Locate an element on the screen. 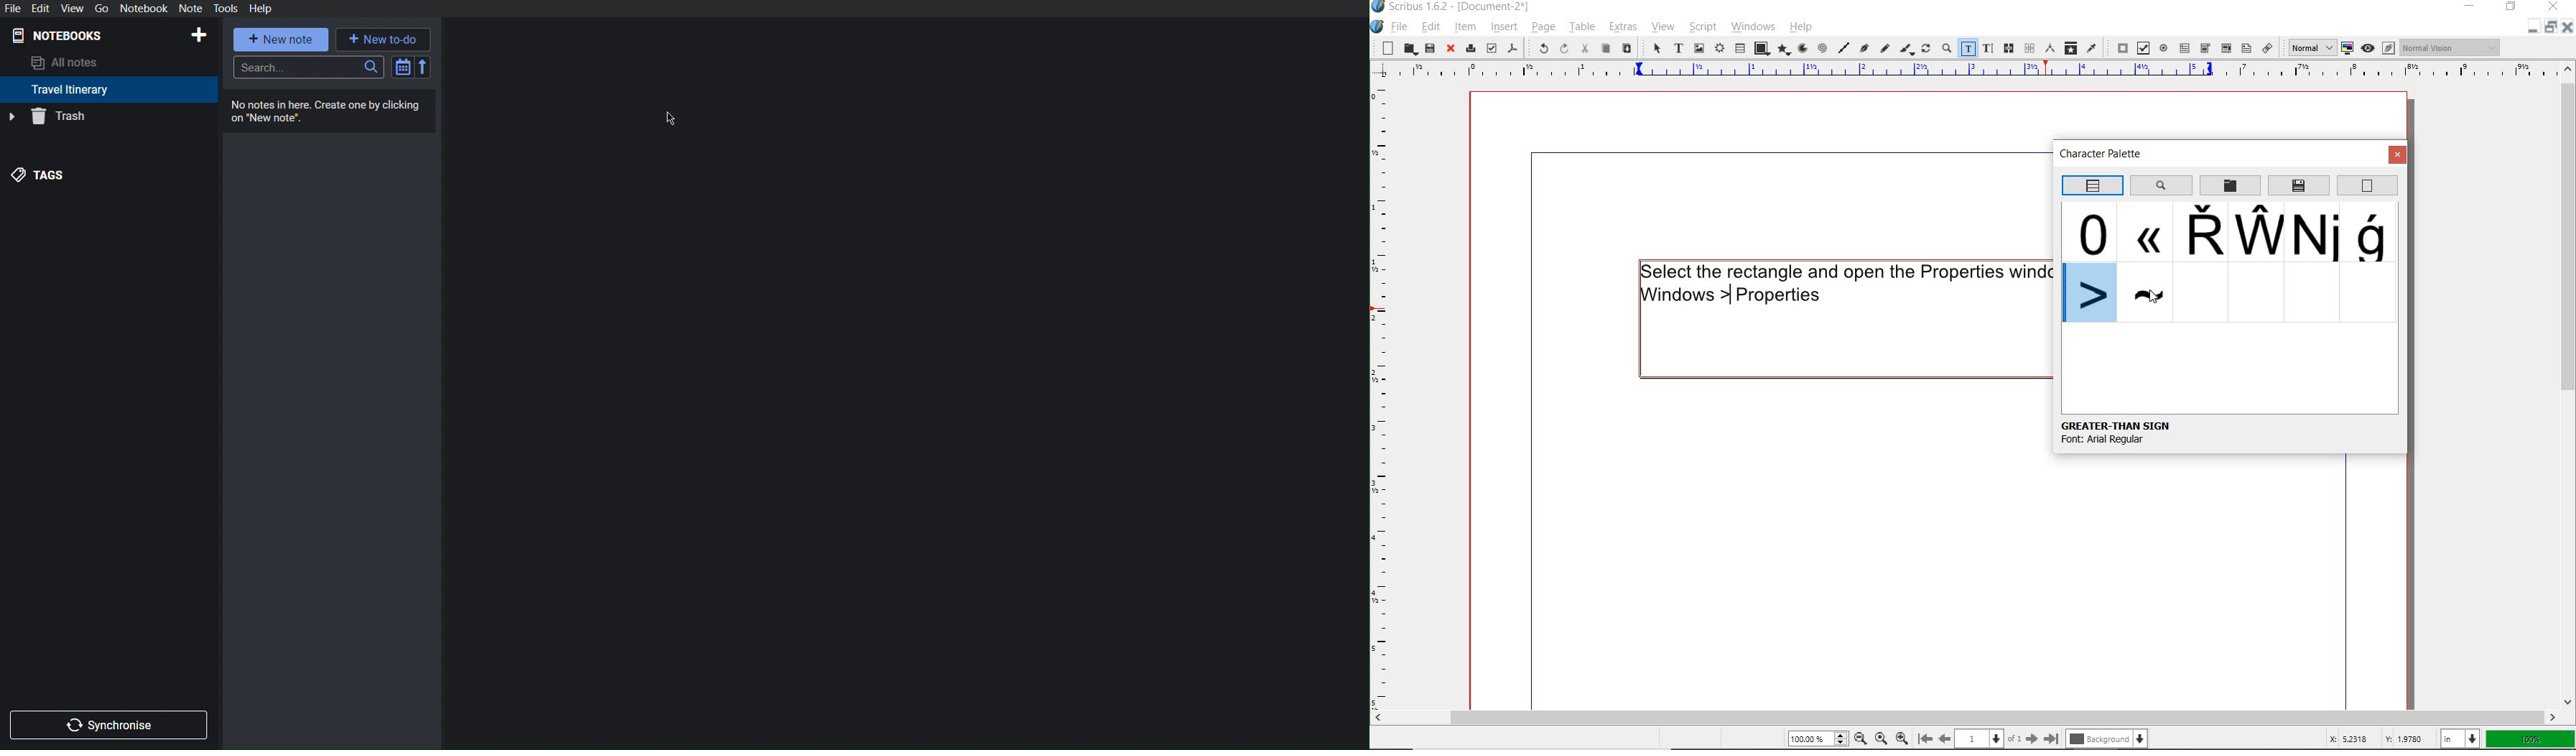 This screenshot has height=756, width=2576. text frame is located at coordinates (1679, 49).